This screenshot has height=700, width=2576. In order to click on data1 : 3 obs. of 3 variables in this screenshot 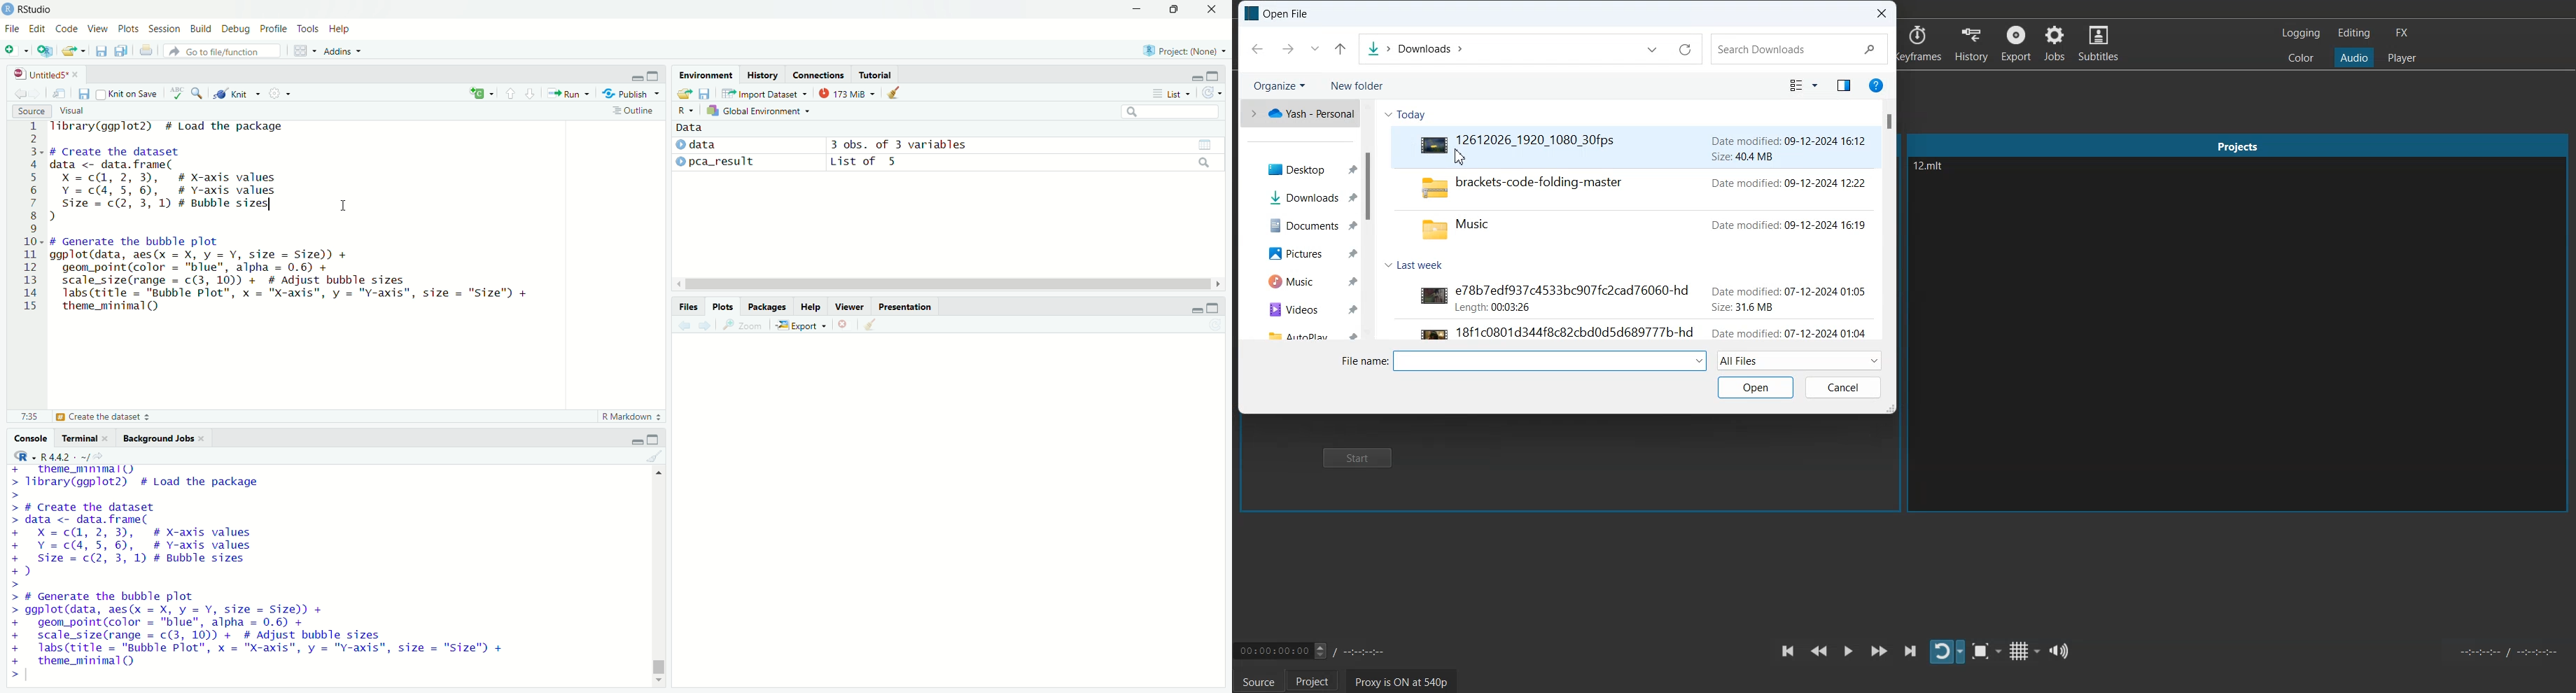, I will do `click(1025, 146)`.